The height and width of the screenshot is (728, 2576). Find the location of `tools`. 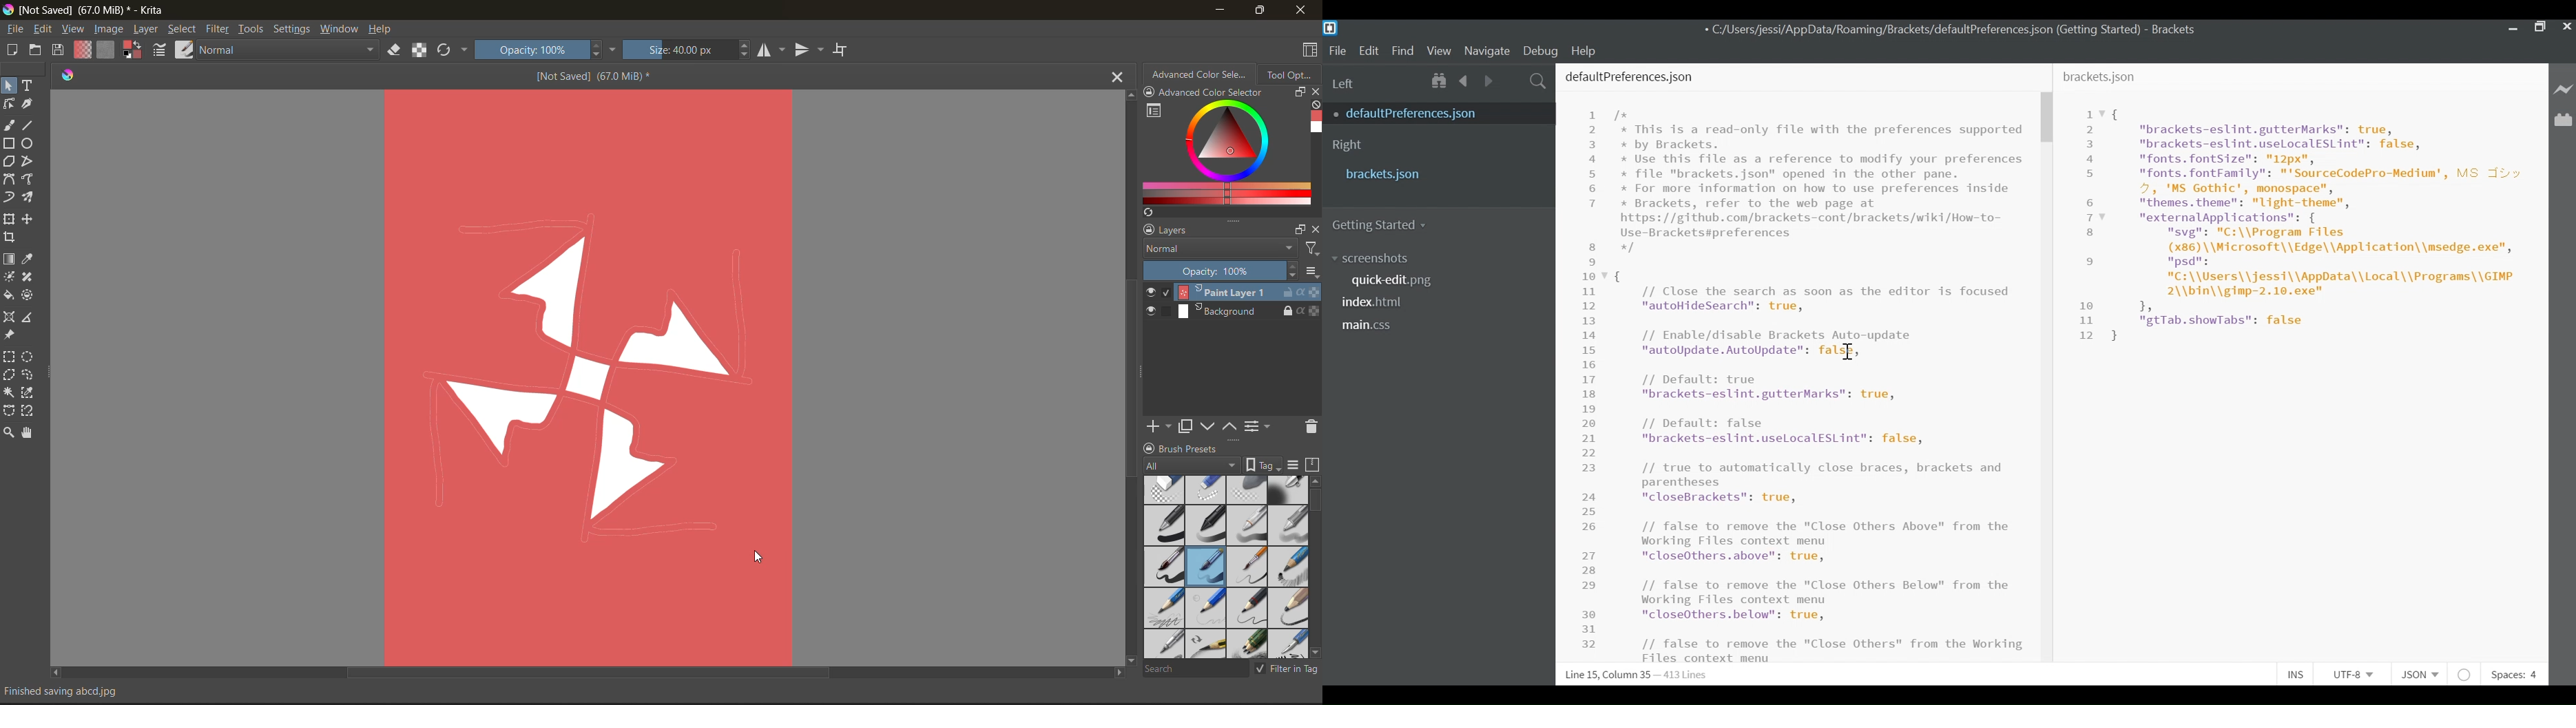

tools is located at coordinates (9, 143).